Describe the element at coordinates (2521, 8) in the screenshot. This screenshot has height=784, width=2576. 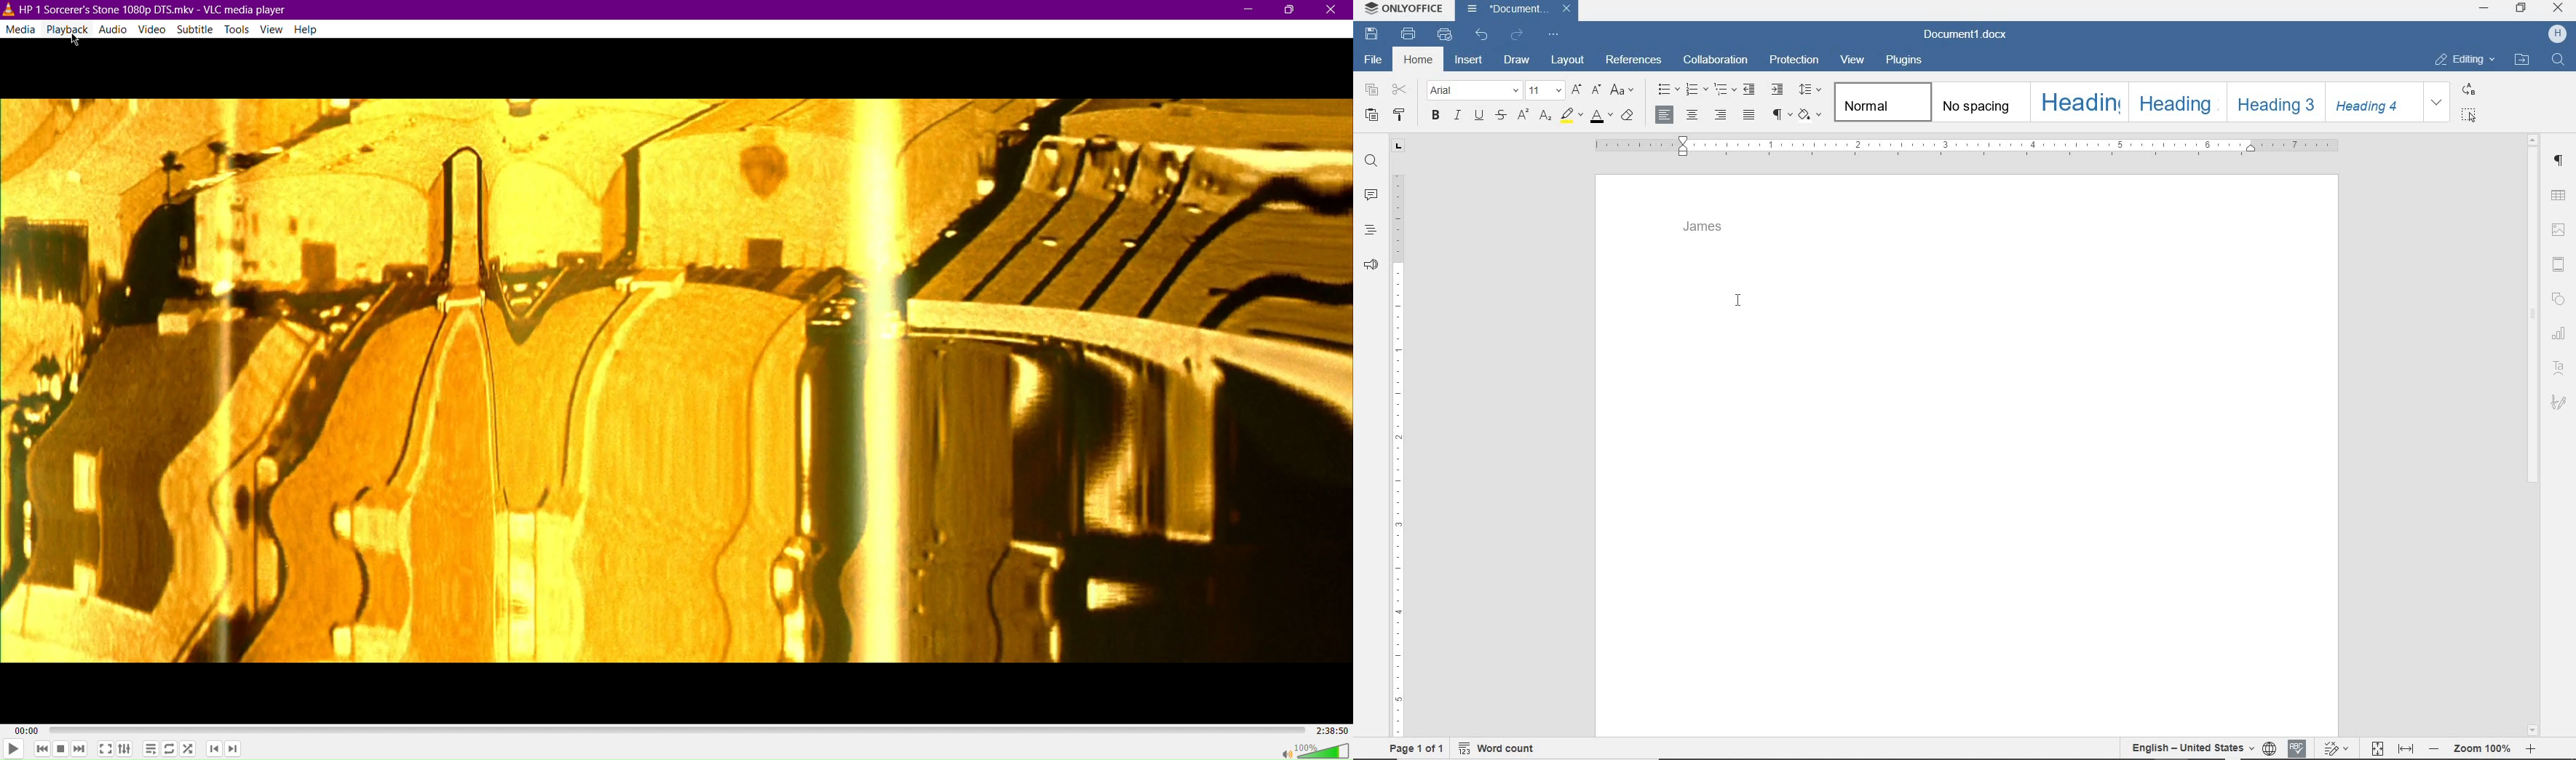
I see `RESTORE DOWN` at that location.